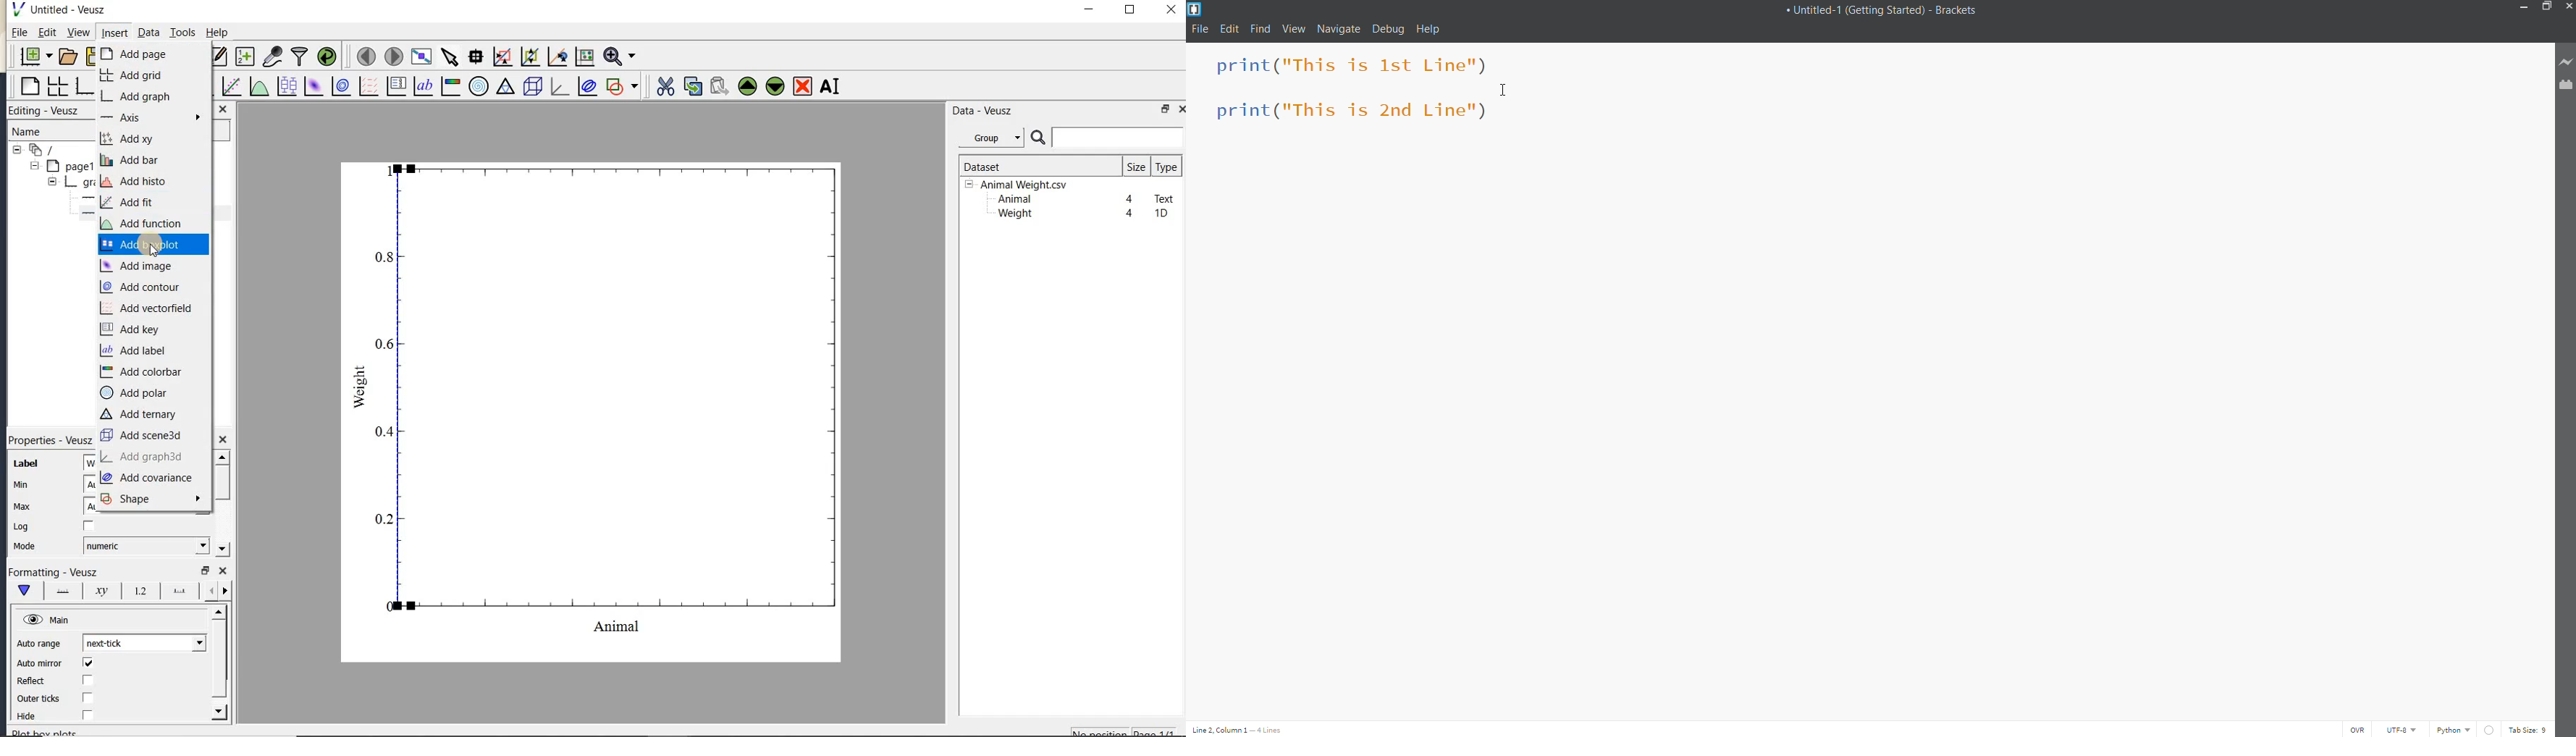  Describe the element at coordinates (141, 97) in the screenshot. I see `add graph` at that location.